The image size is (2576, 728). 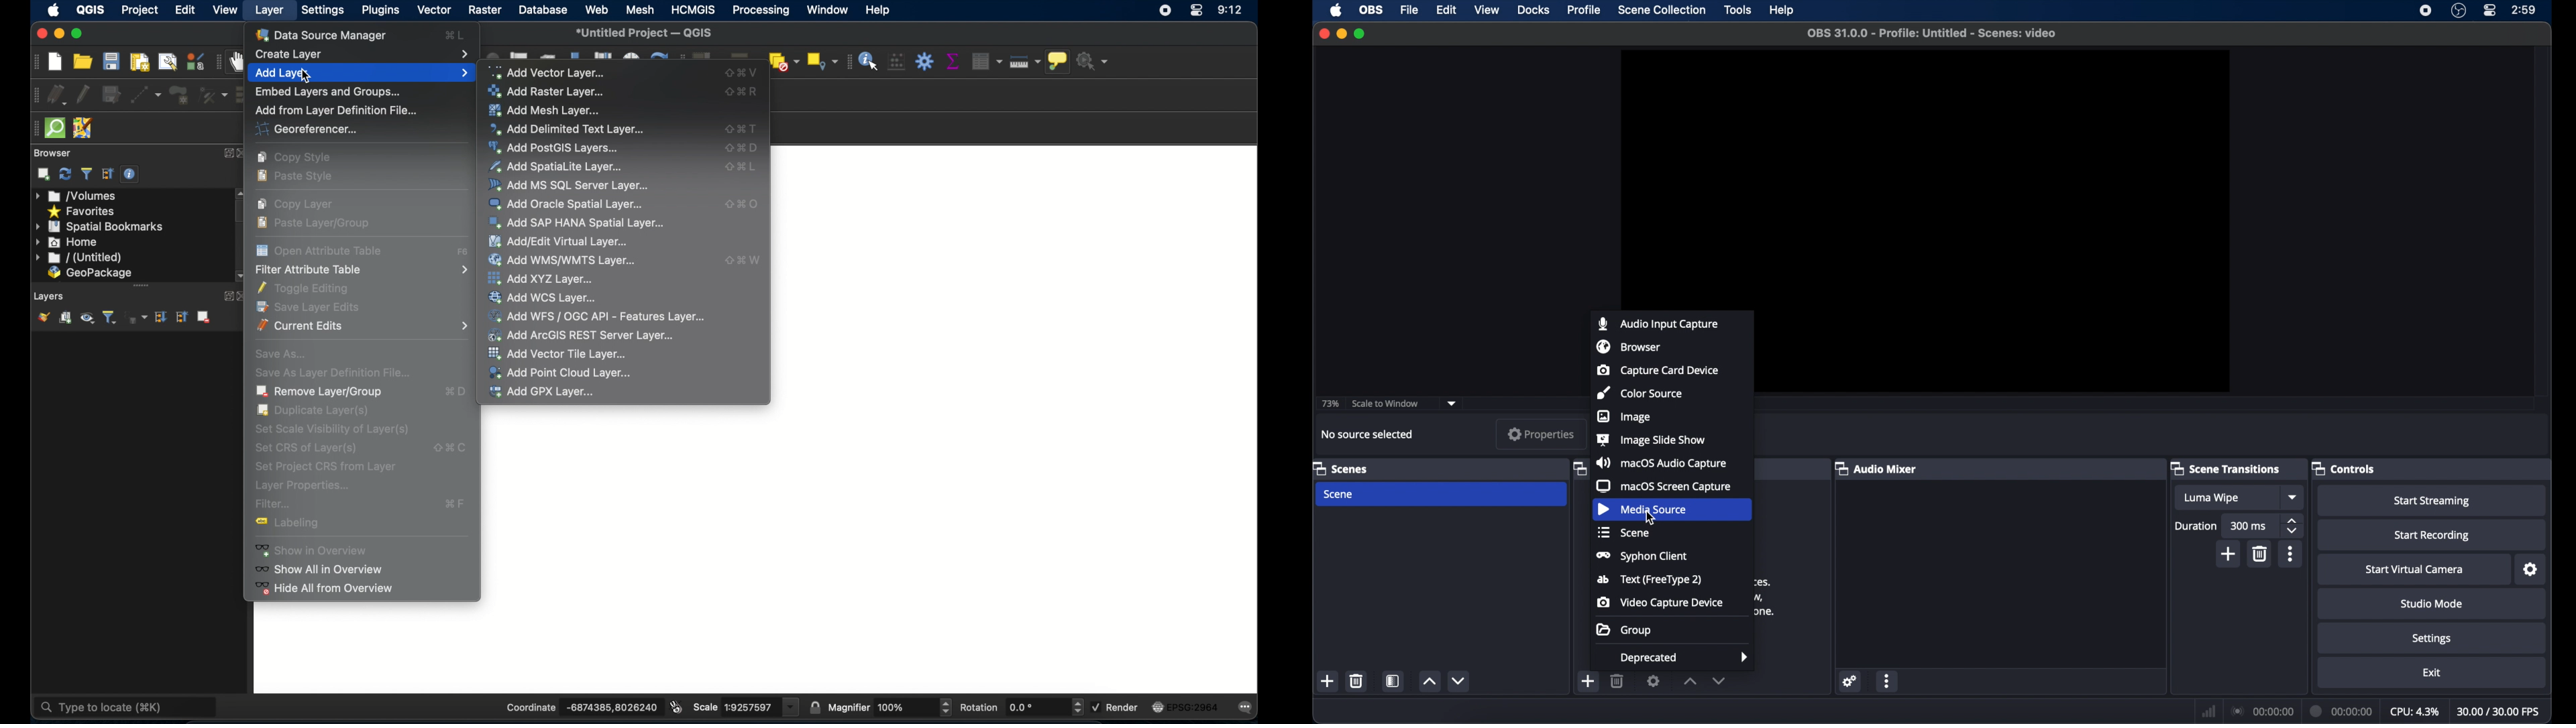 What do you see at coordinates (330, 129) in the screenshot?
I see `Georeferencer...` at bounding box center [330, 129].